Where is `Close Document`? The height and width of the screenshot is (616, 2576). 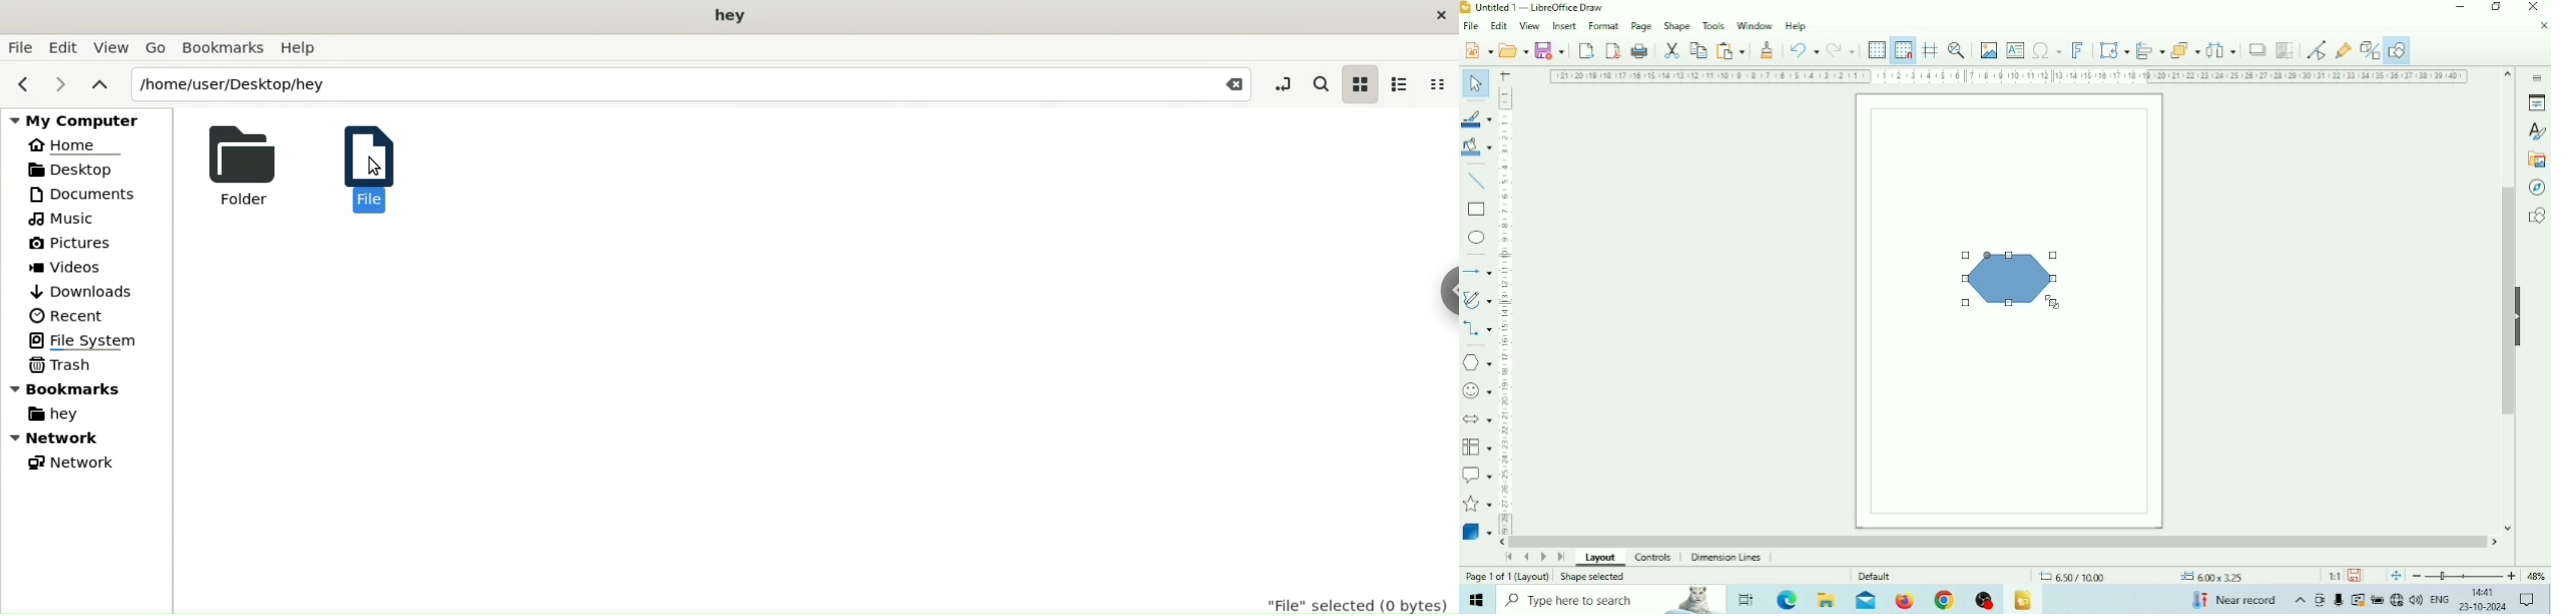 Close Document is located at coordinates (2543, 25).